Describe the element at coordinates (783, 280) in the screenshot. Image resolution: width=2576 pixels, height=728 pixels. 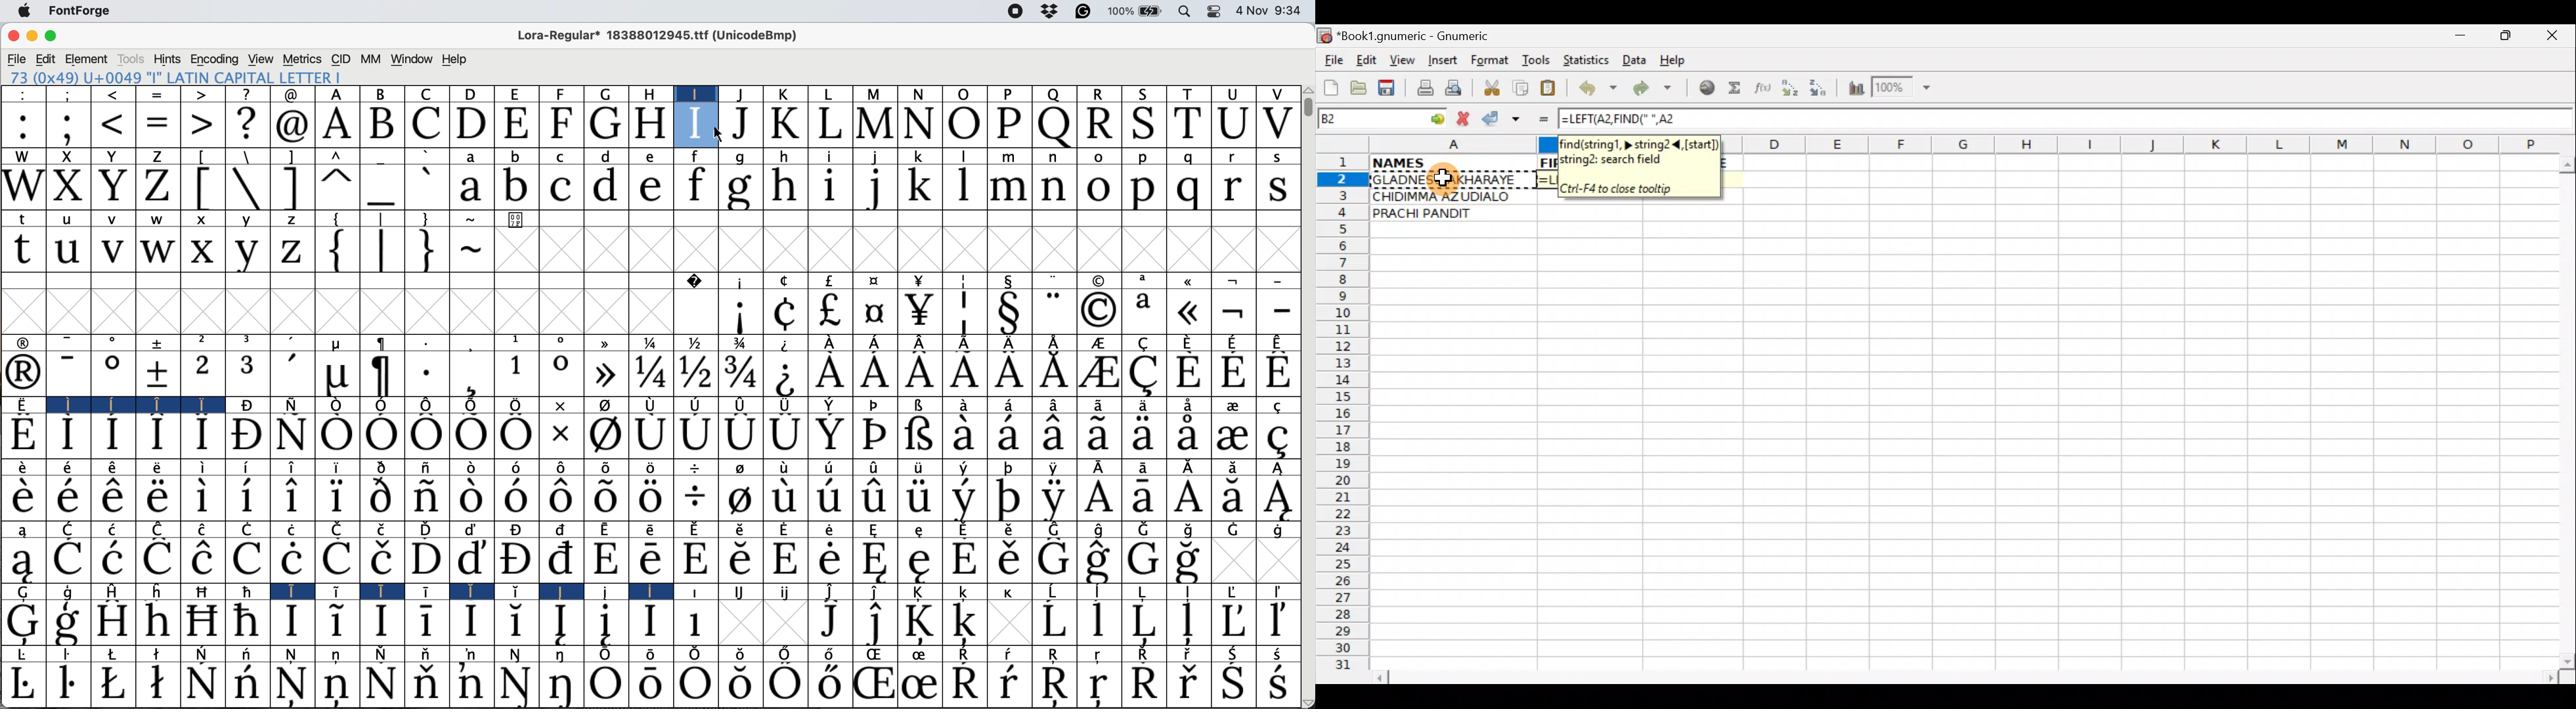
I see `symbol` at that location.